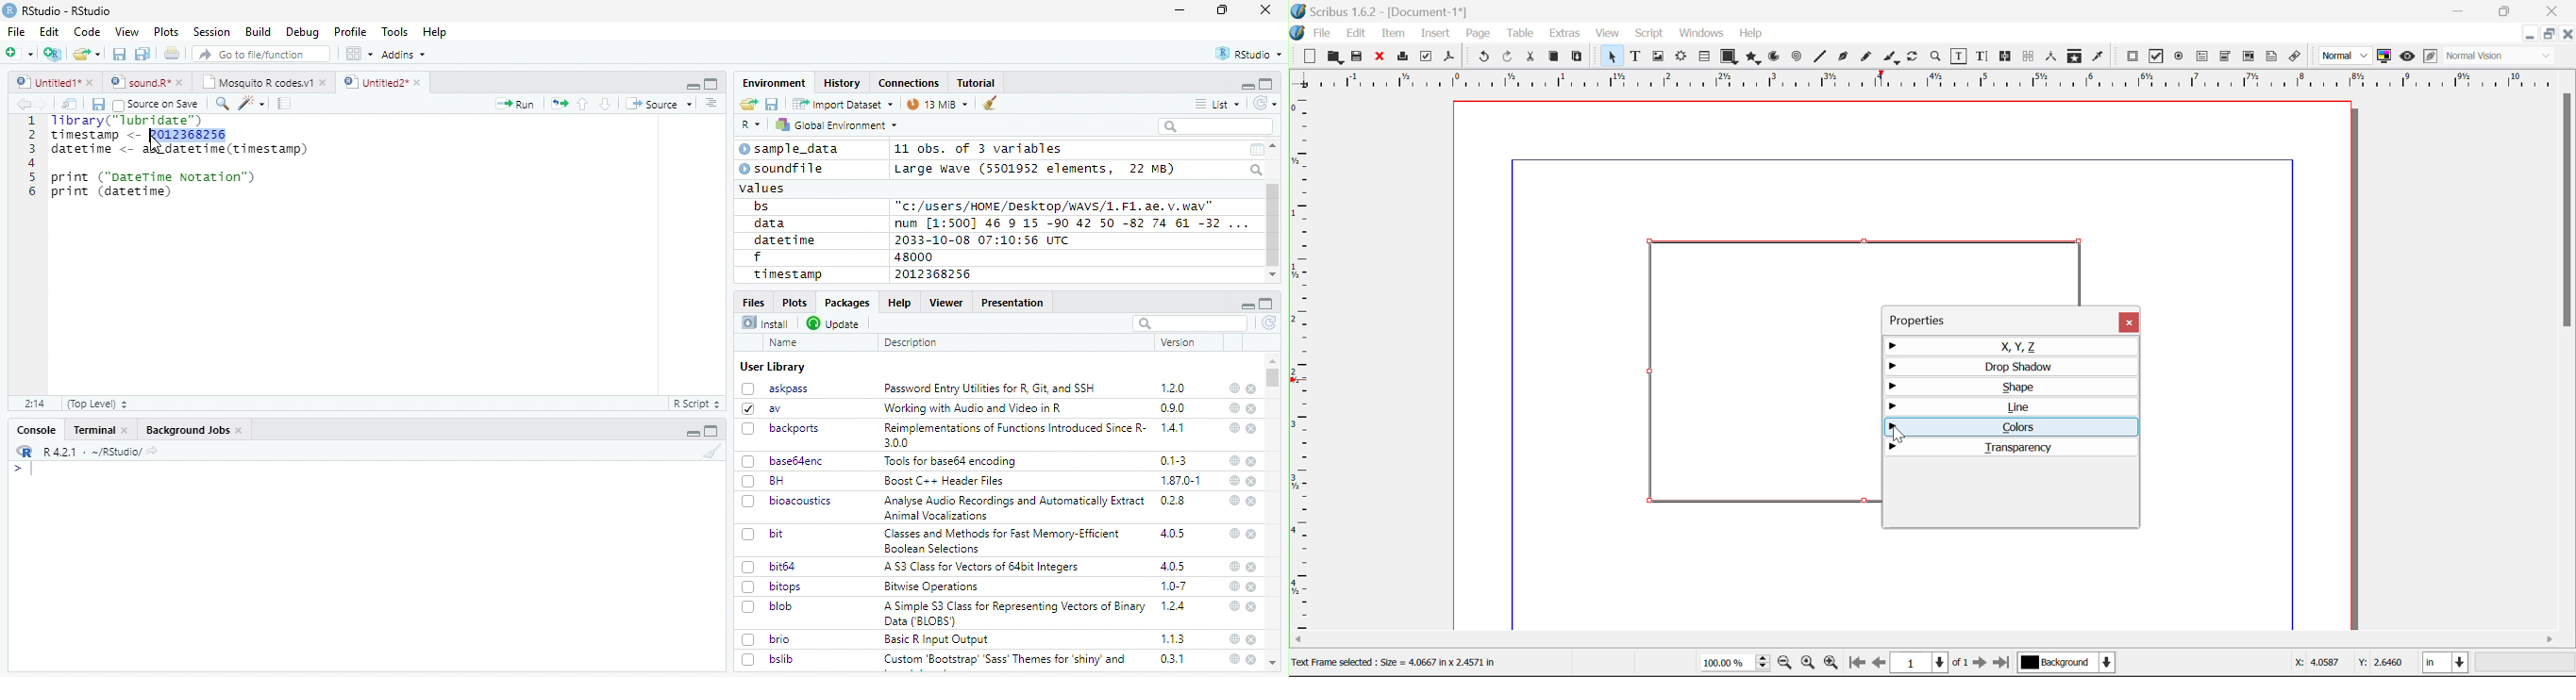 Image resolution: width=2576 pixels, height=700 pixels. What do you see at coordinates (1274, 377) in the screenshot?
I see `scroll bar` at bounding box center [1274, 377].